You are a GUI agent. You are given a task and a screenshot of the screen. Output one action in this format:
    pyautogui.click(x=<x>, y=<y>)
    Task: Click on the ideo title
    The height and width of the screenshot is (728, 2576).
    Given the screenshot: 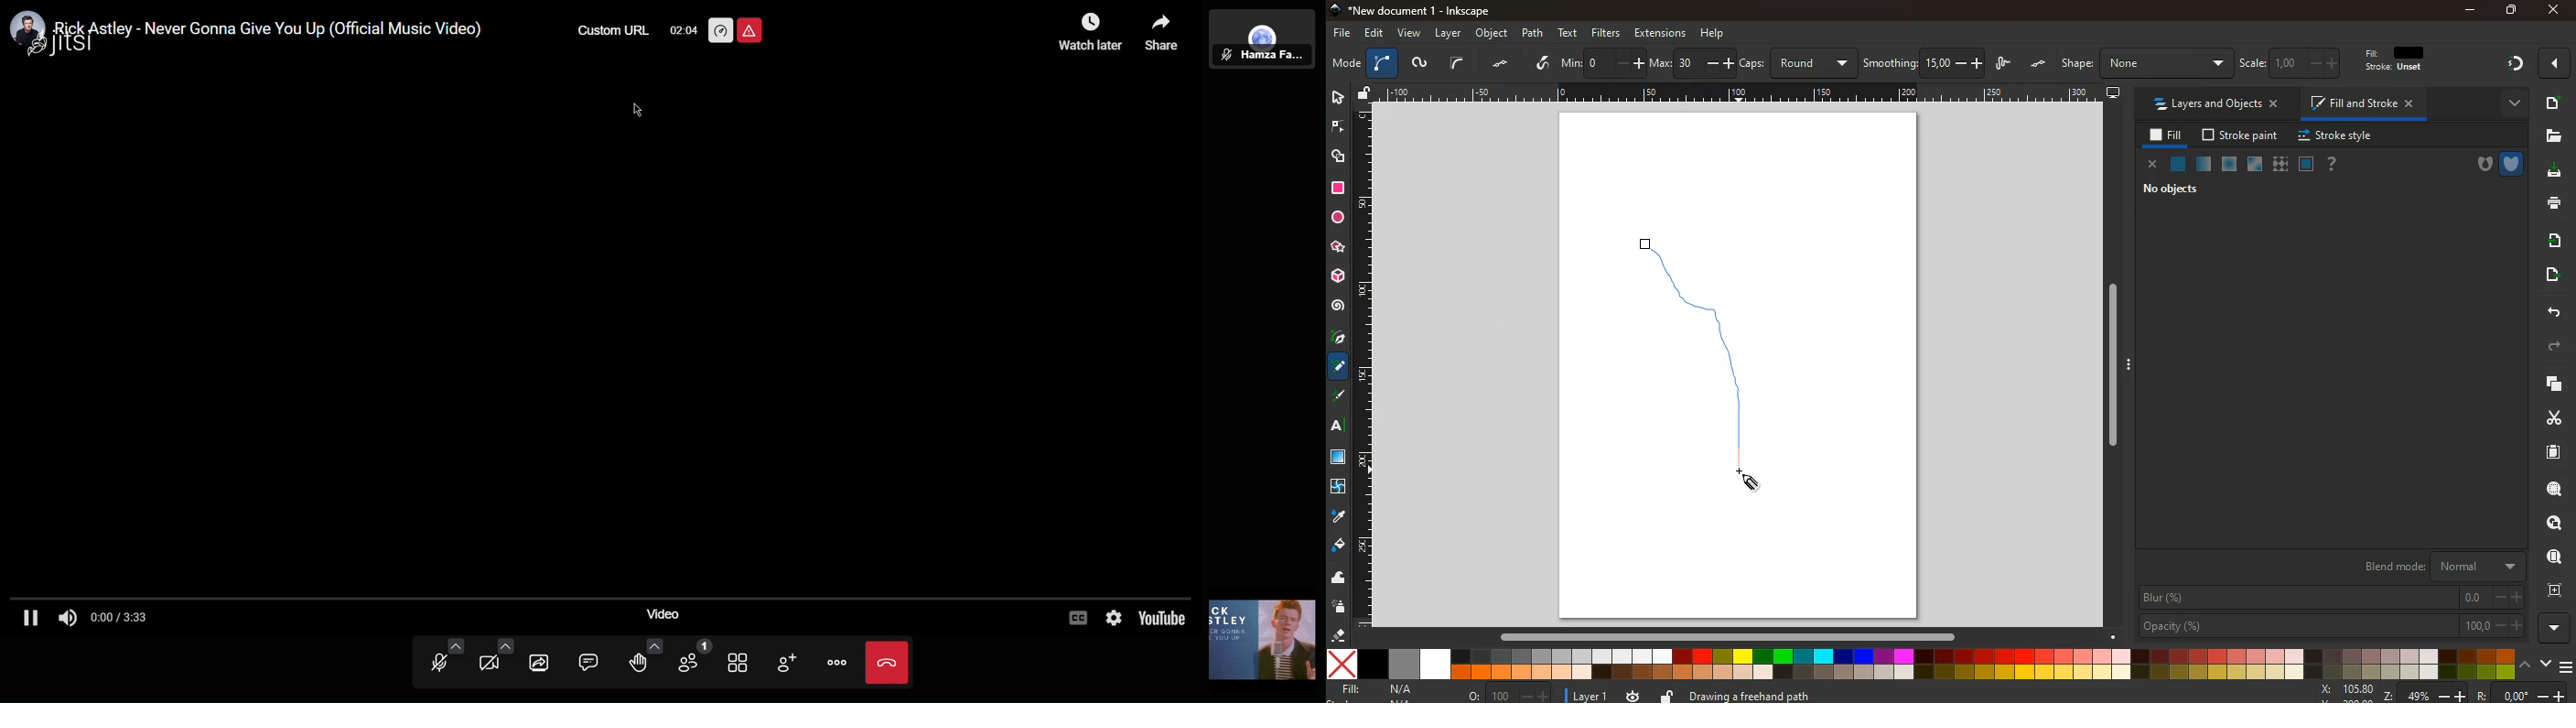 What is the action you would take?
    pyautogui.click(x=254, y=33)
    